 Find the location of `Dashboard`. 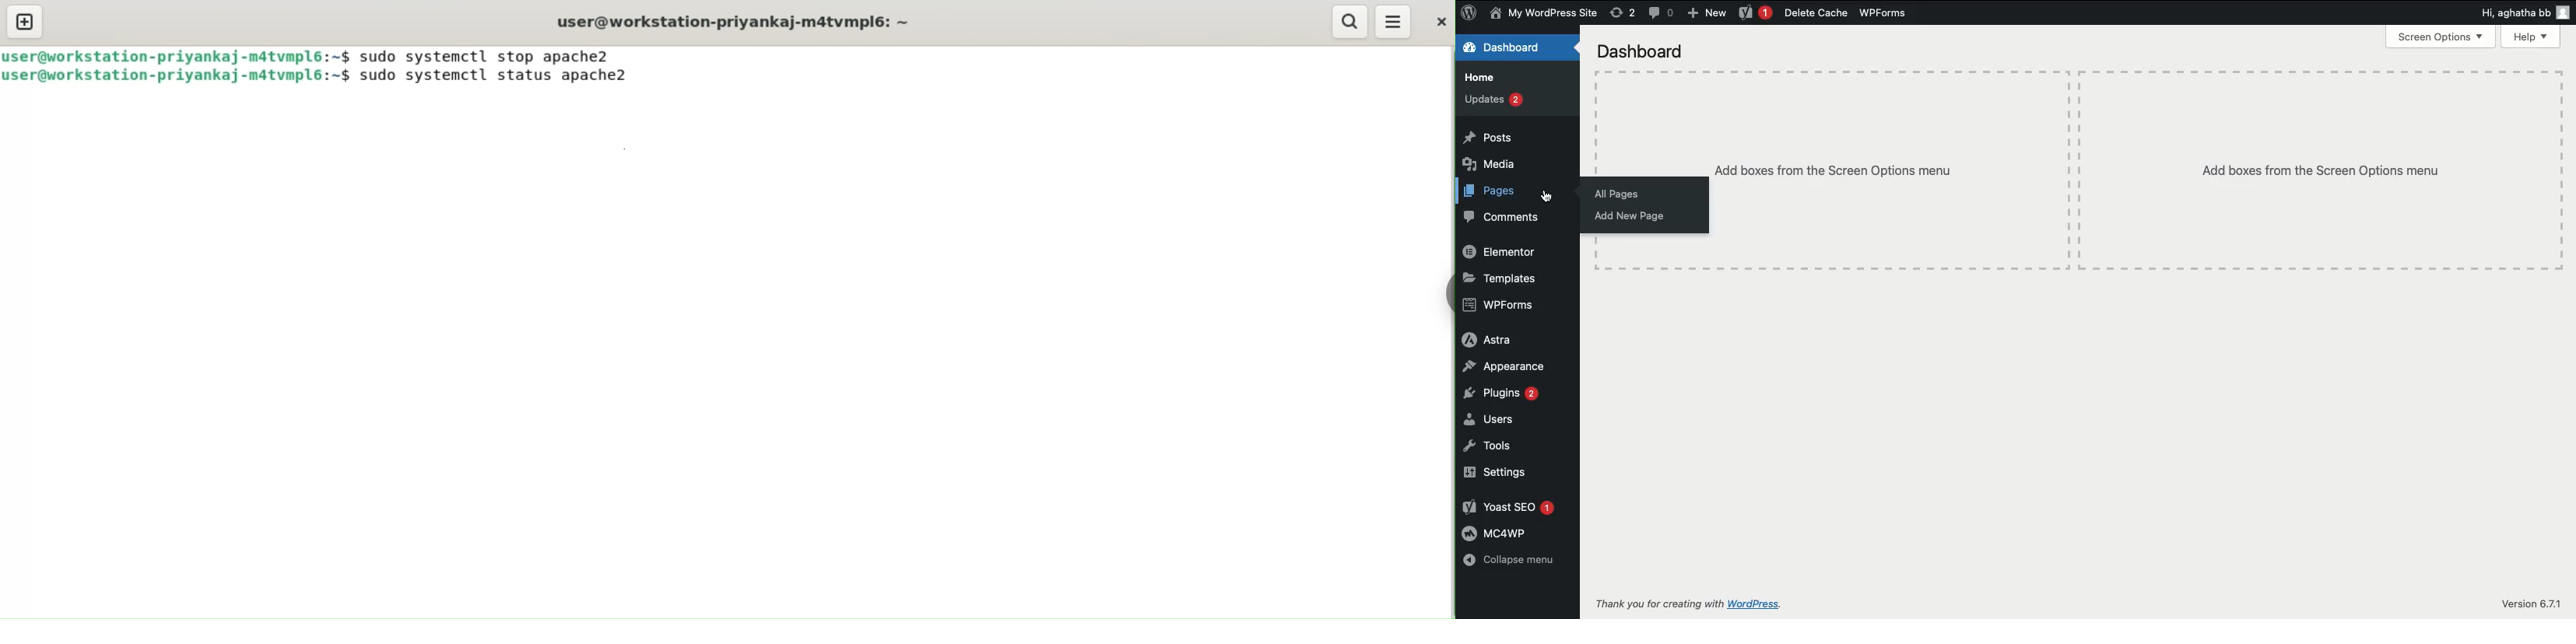

Dashboard is located at coordinates (1507, 48).